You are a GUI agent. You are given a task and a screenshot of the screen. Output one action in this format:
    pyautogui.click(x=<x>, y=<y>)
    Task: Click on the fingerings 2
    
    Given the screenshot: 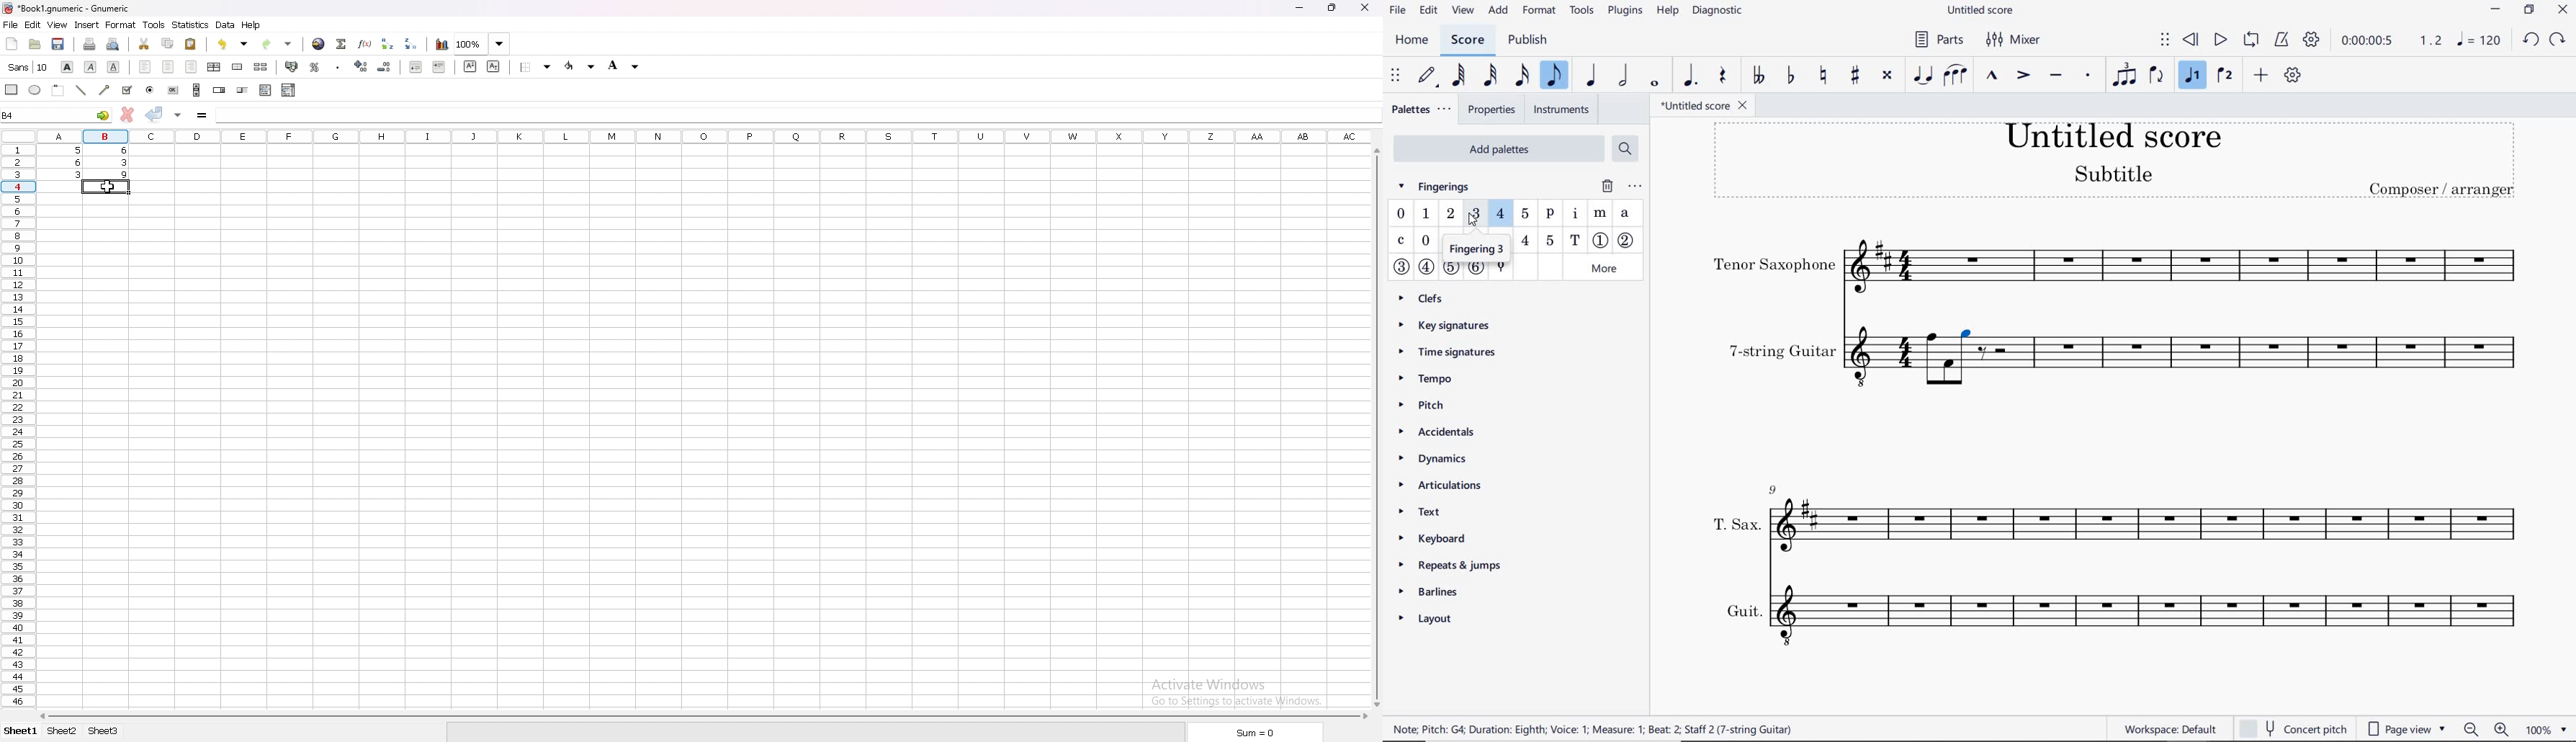 What is the action you would take?
    pyautogui.click(x=1449, y=213)
    